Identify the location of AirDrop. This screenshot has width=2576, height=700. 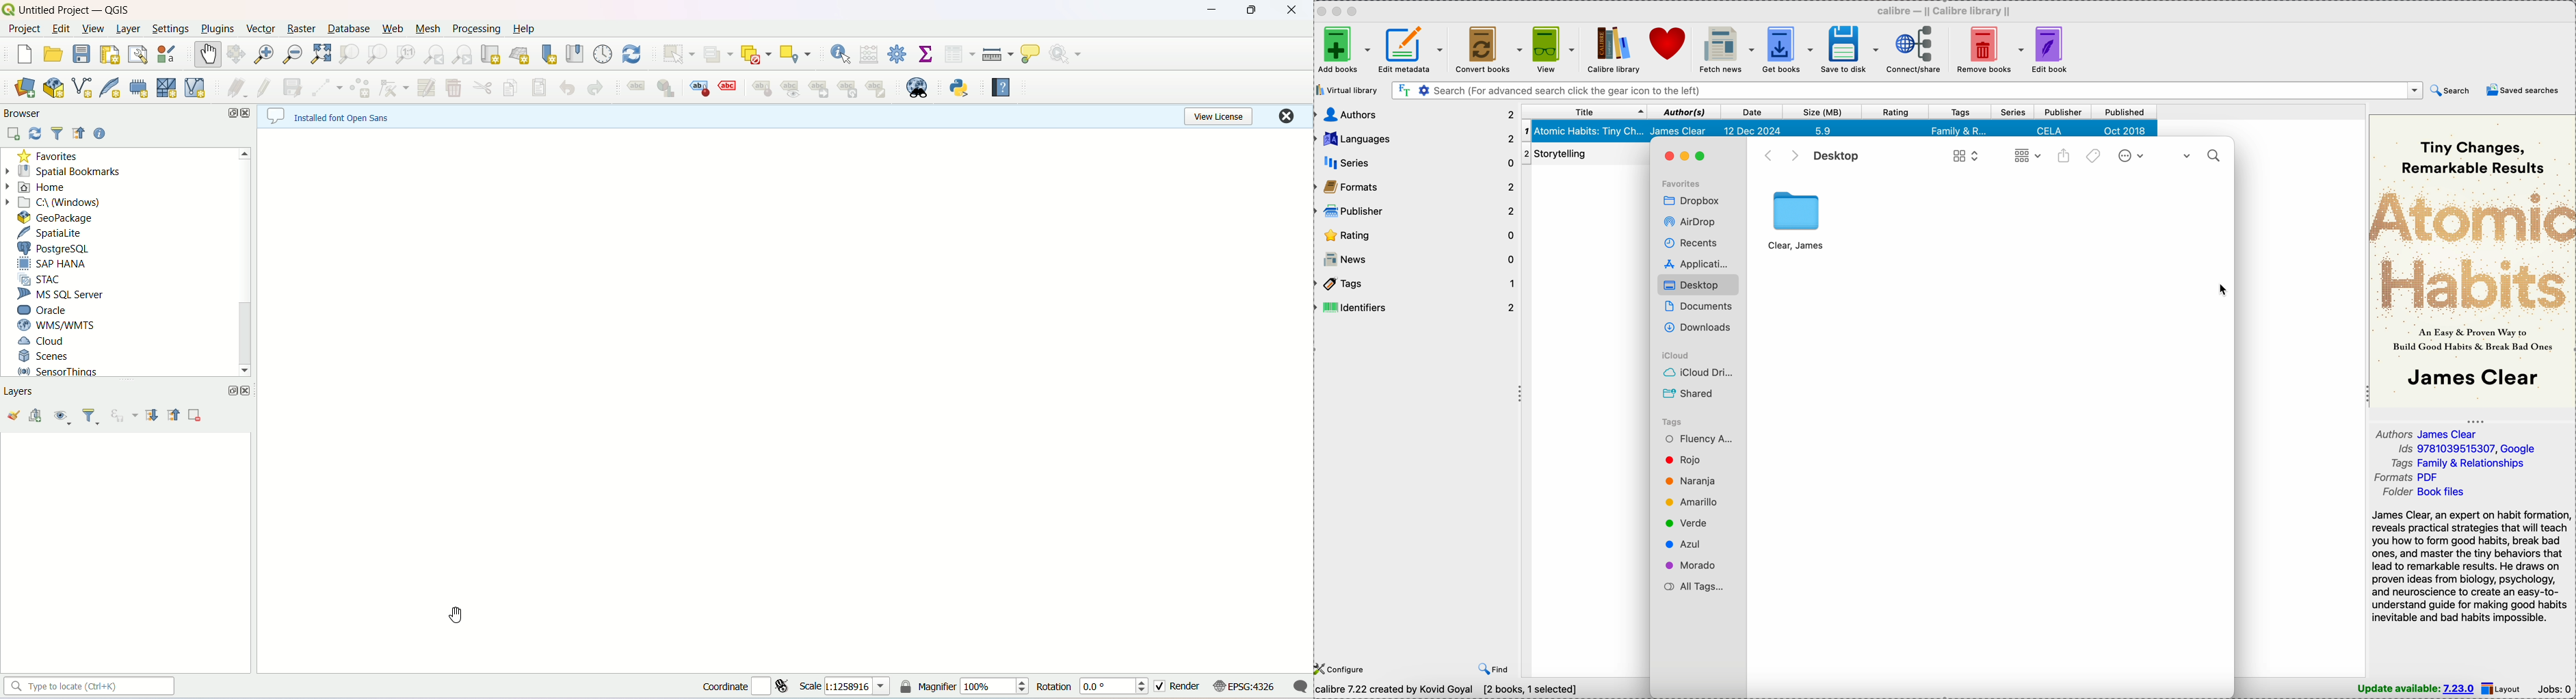
(1692, 223).